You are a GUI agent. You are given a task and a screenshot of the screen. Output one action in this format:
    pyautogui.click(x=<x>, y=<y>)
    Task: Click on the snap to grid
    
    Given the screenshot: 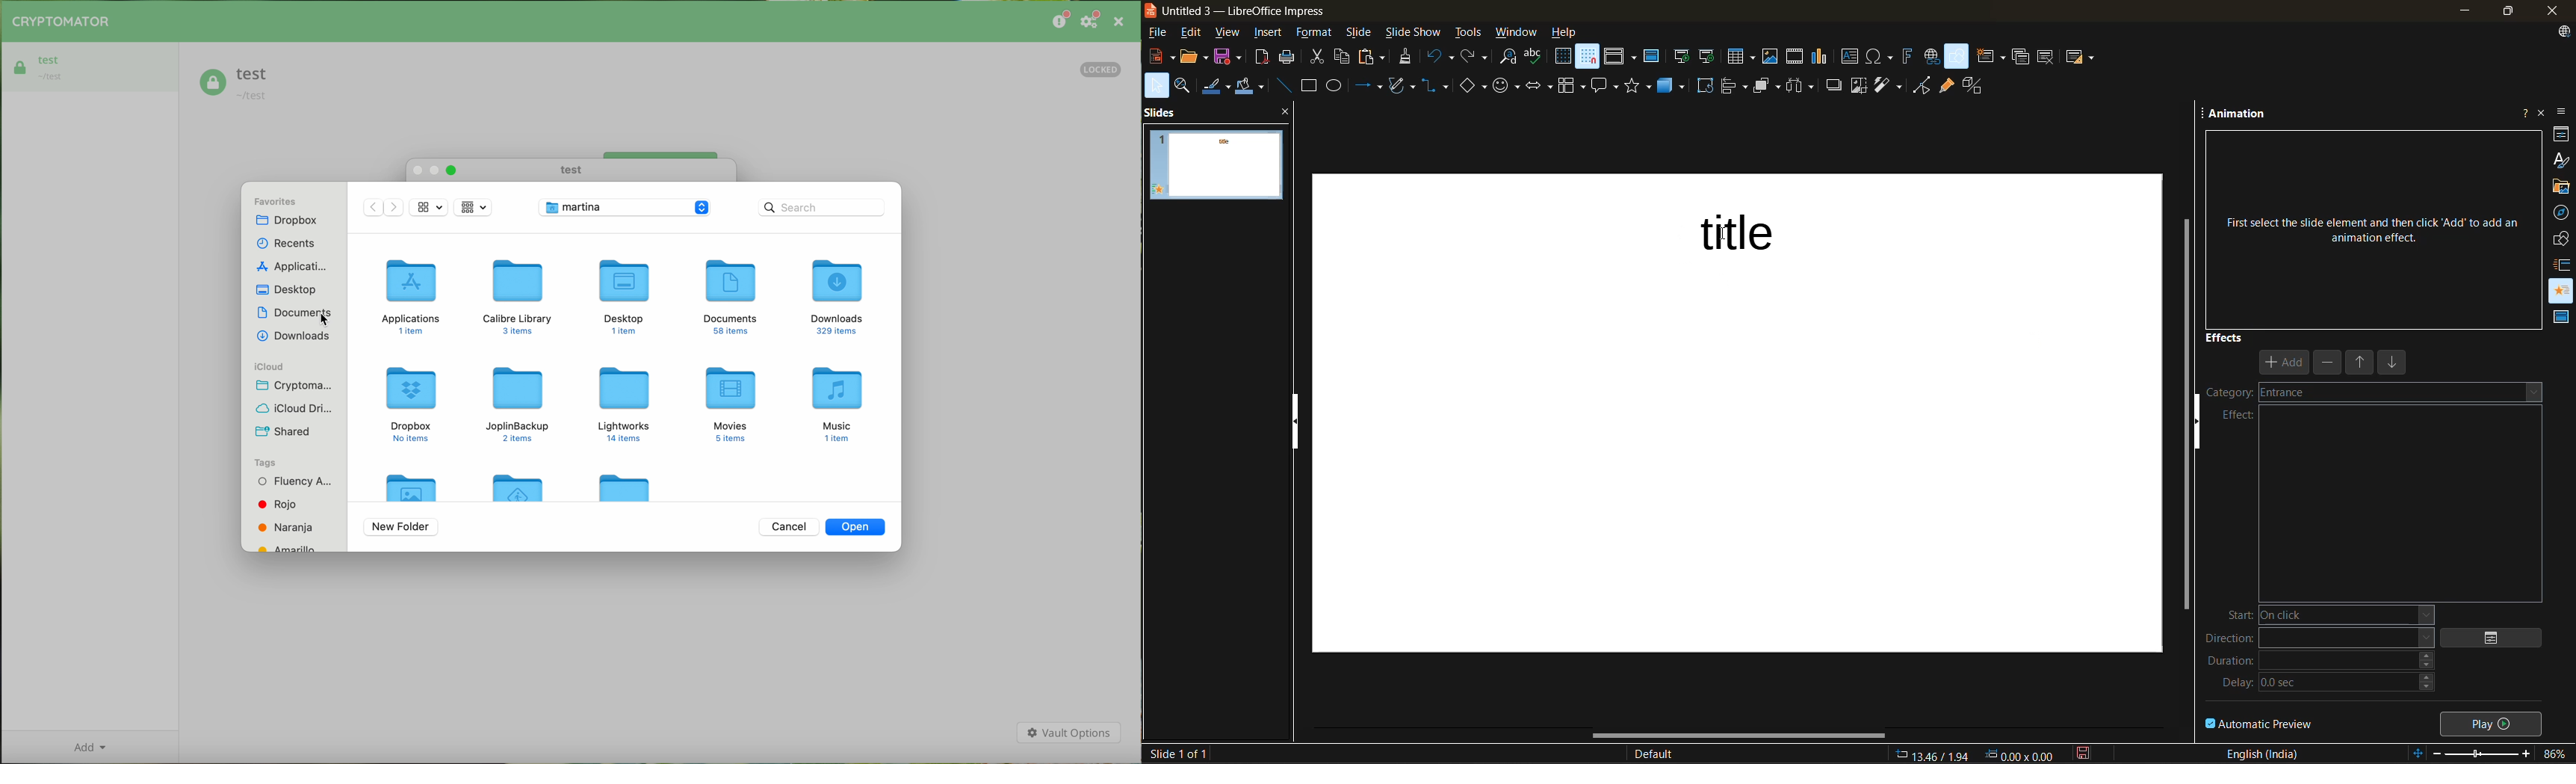 What is the action you would take?
    pyautogui.click(x=1588, y=56)
    